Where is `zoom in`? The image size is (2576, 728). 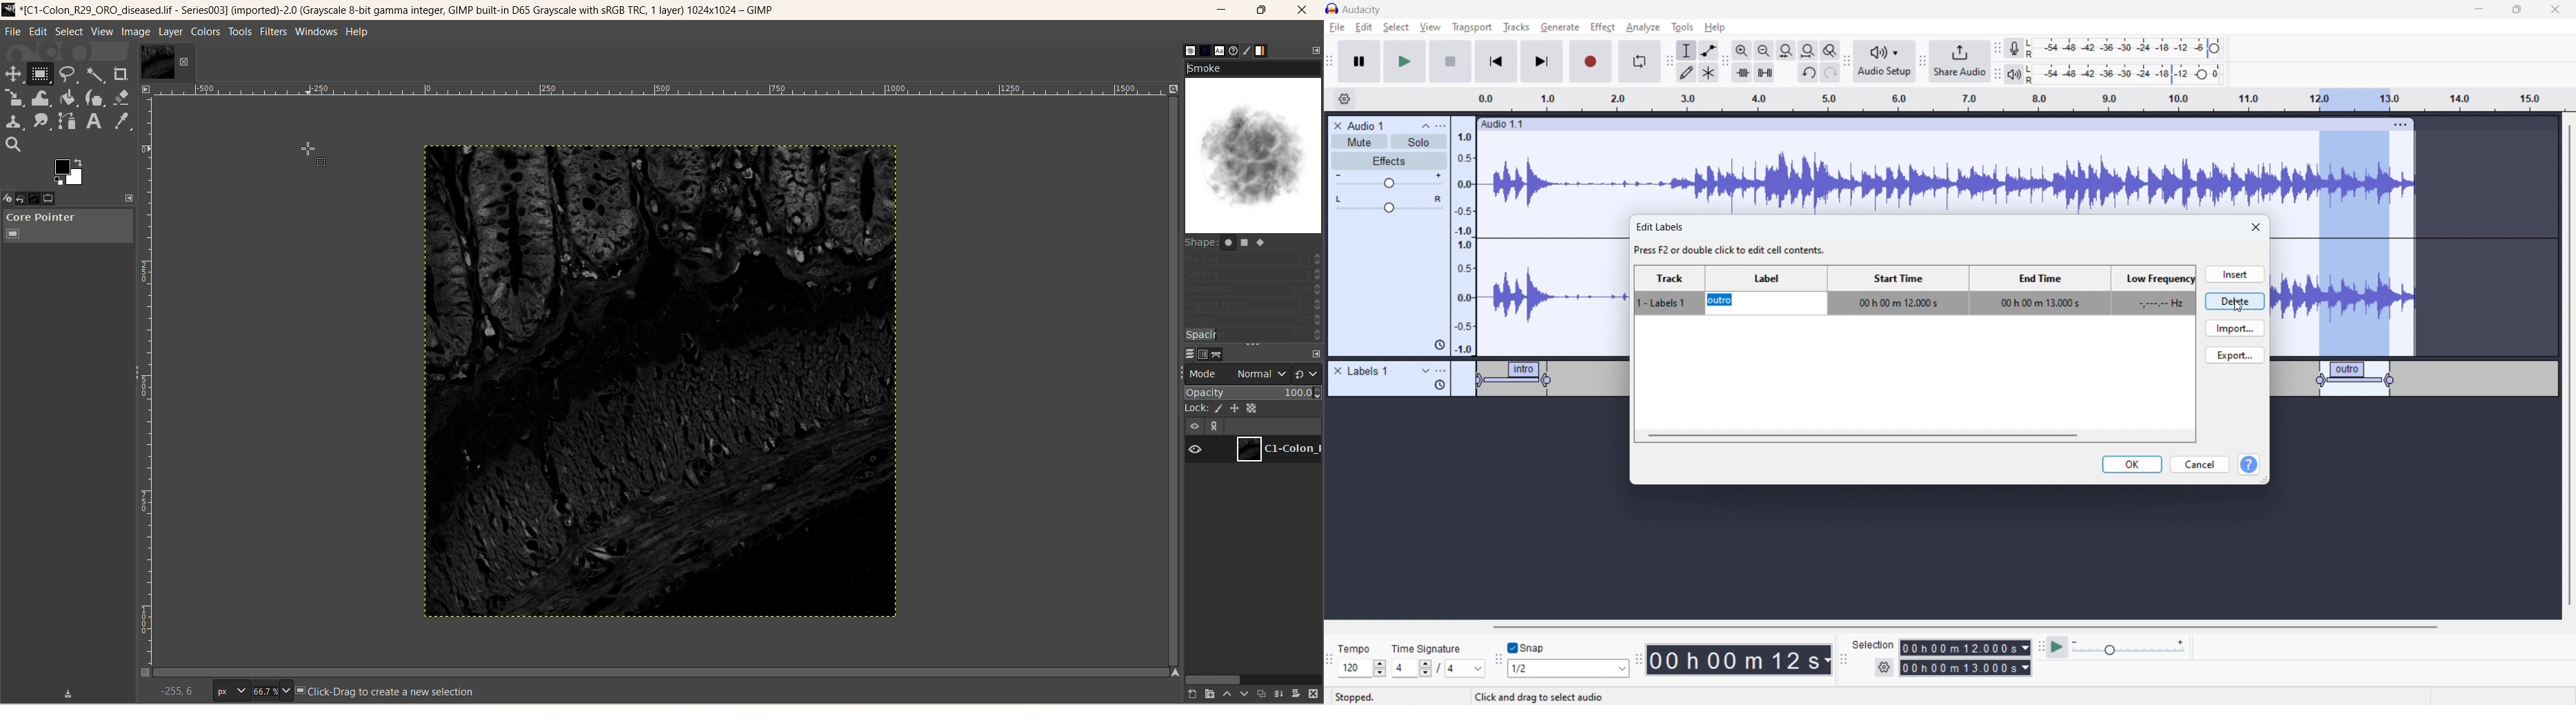 zoom in is located at coordinates (1742, 50).